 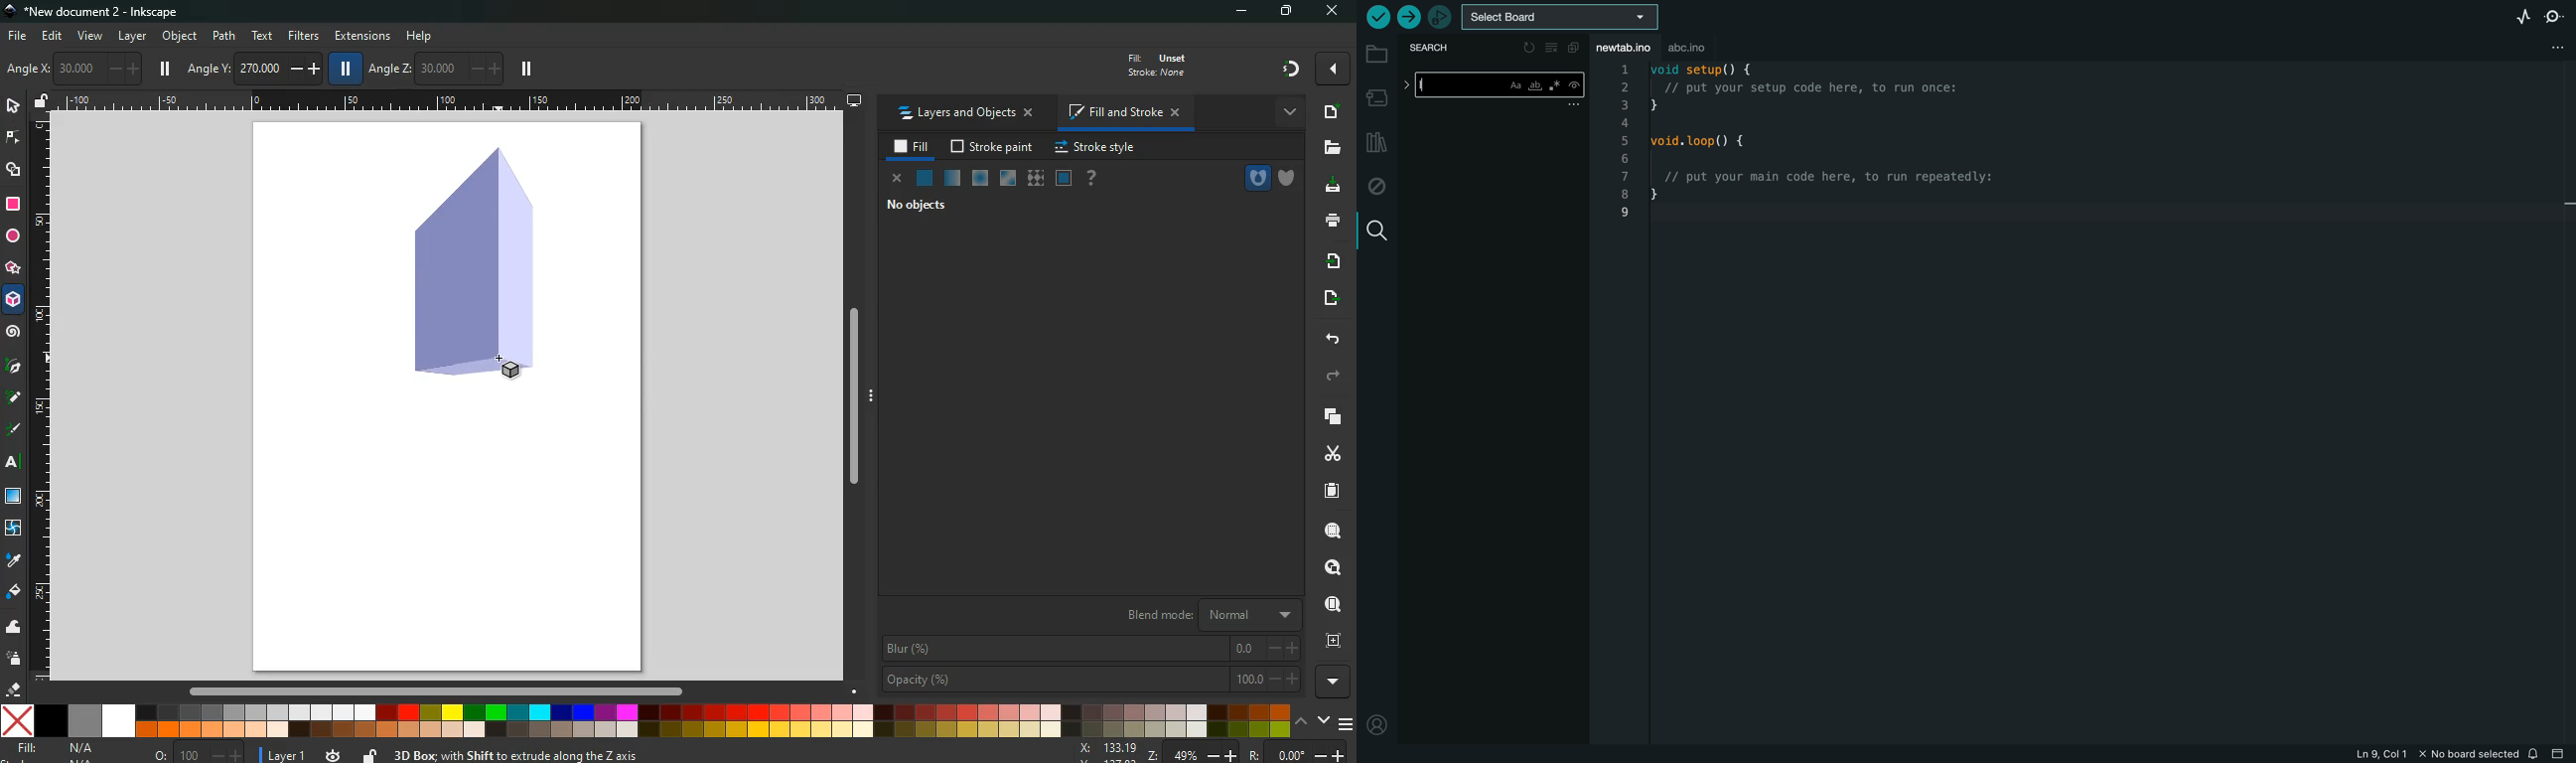 What do you see at coordinates (1256, 178) in the screenshot?
I see `hole` at bounding box center [1256, 178].